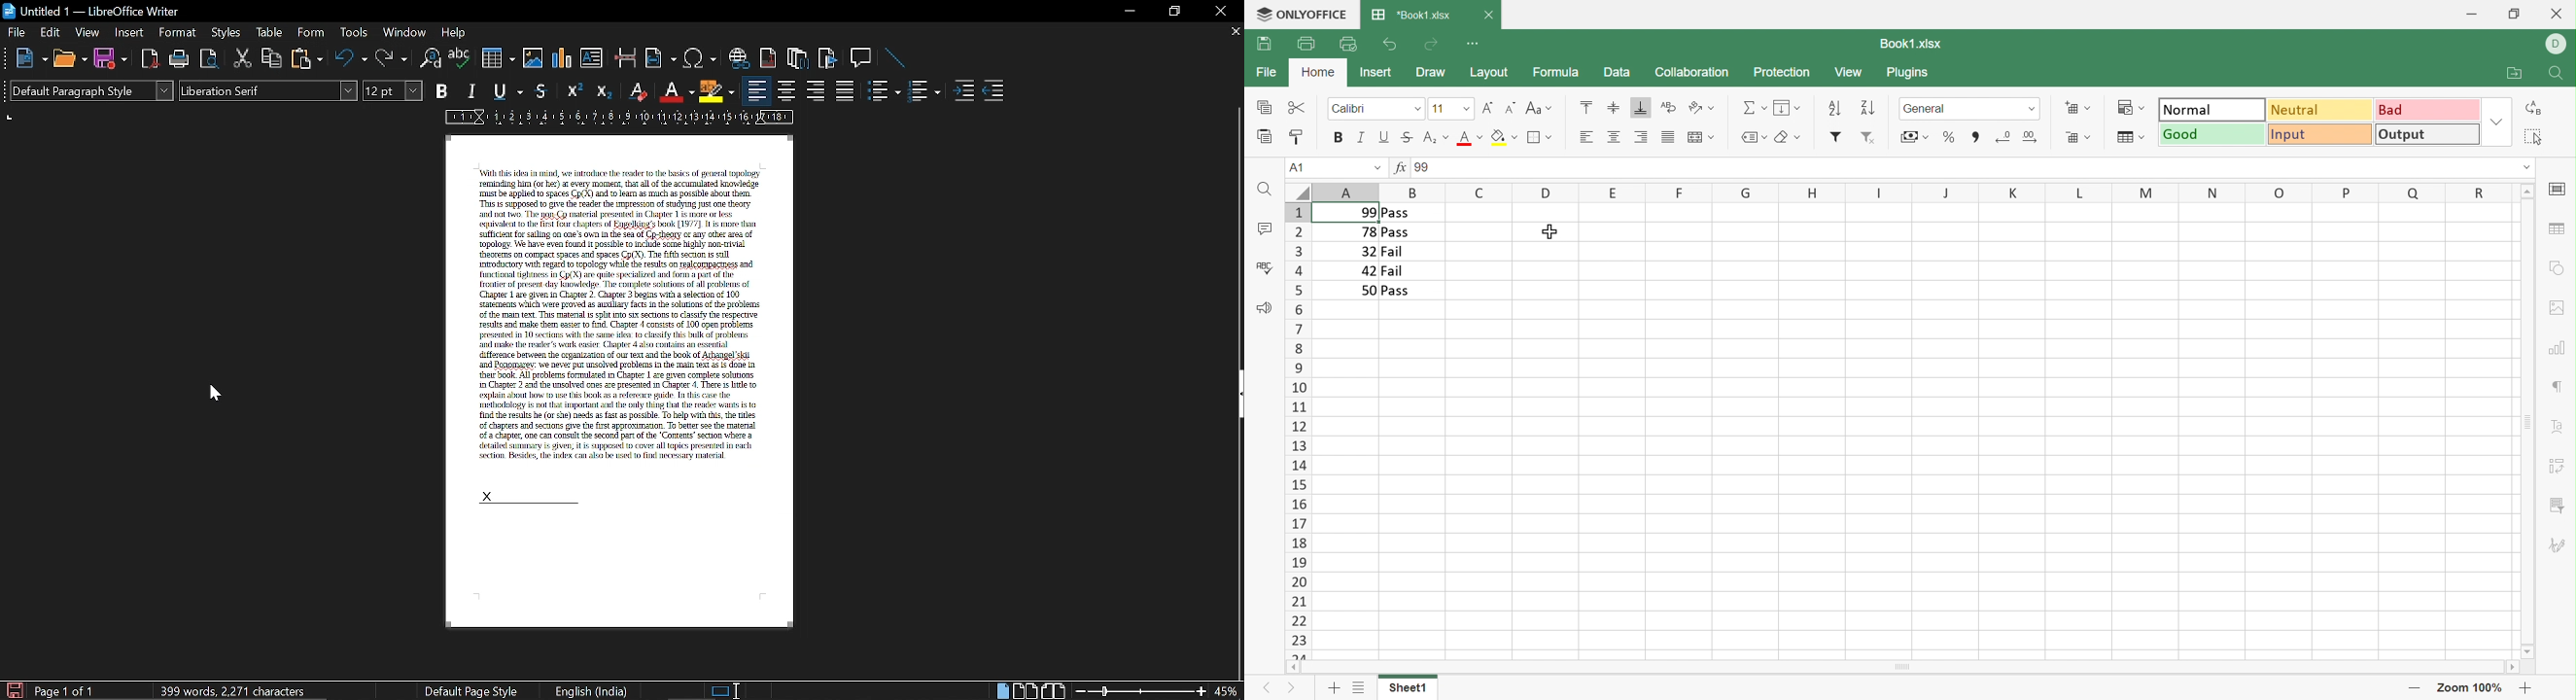 The image size is (2576, 700). Describe the element at coordinates (1263, 307) in the screenshot. I see `Feedback & Support` at that location.